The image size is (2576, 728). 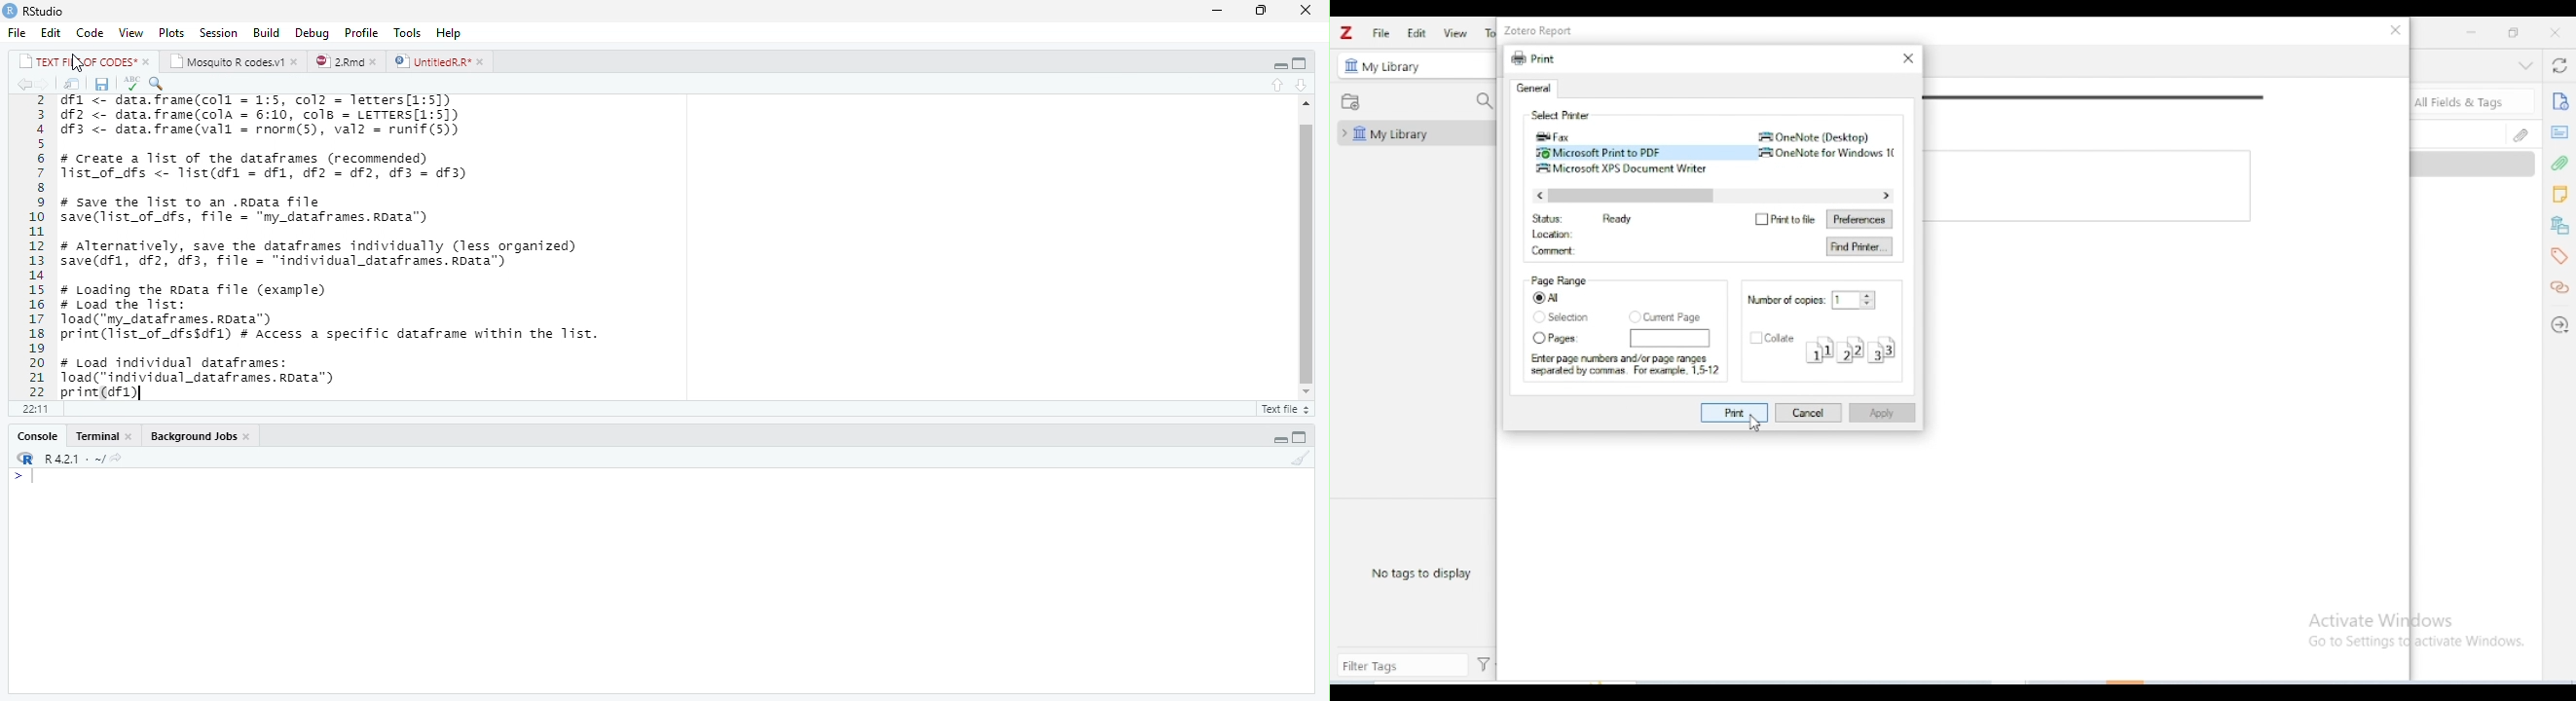 I want to click on Activate Windows, so click(x=2381, y=620).